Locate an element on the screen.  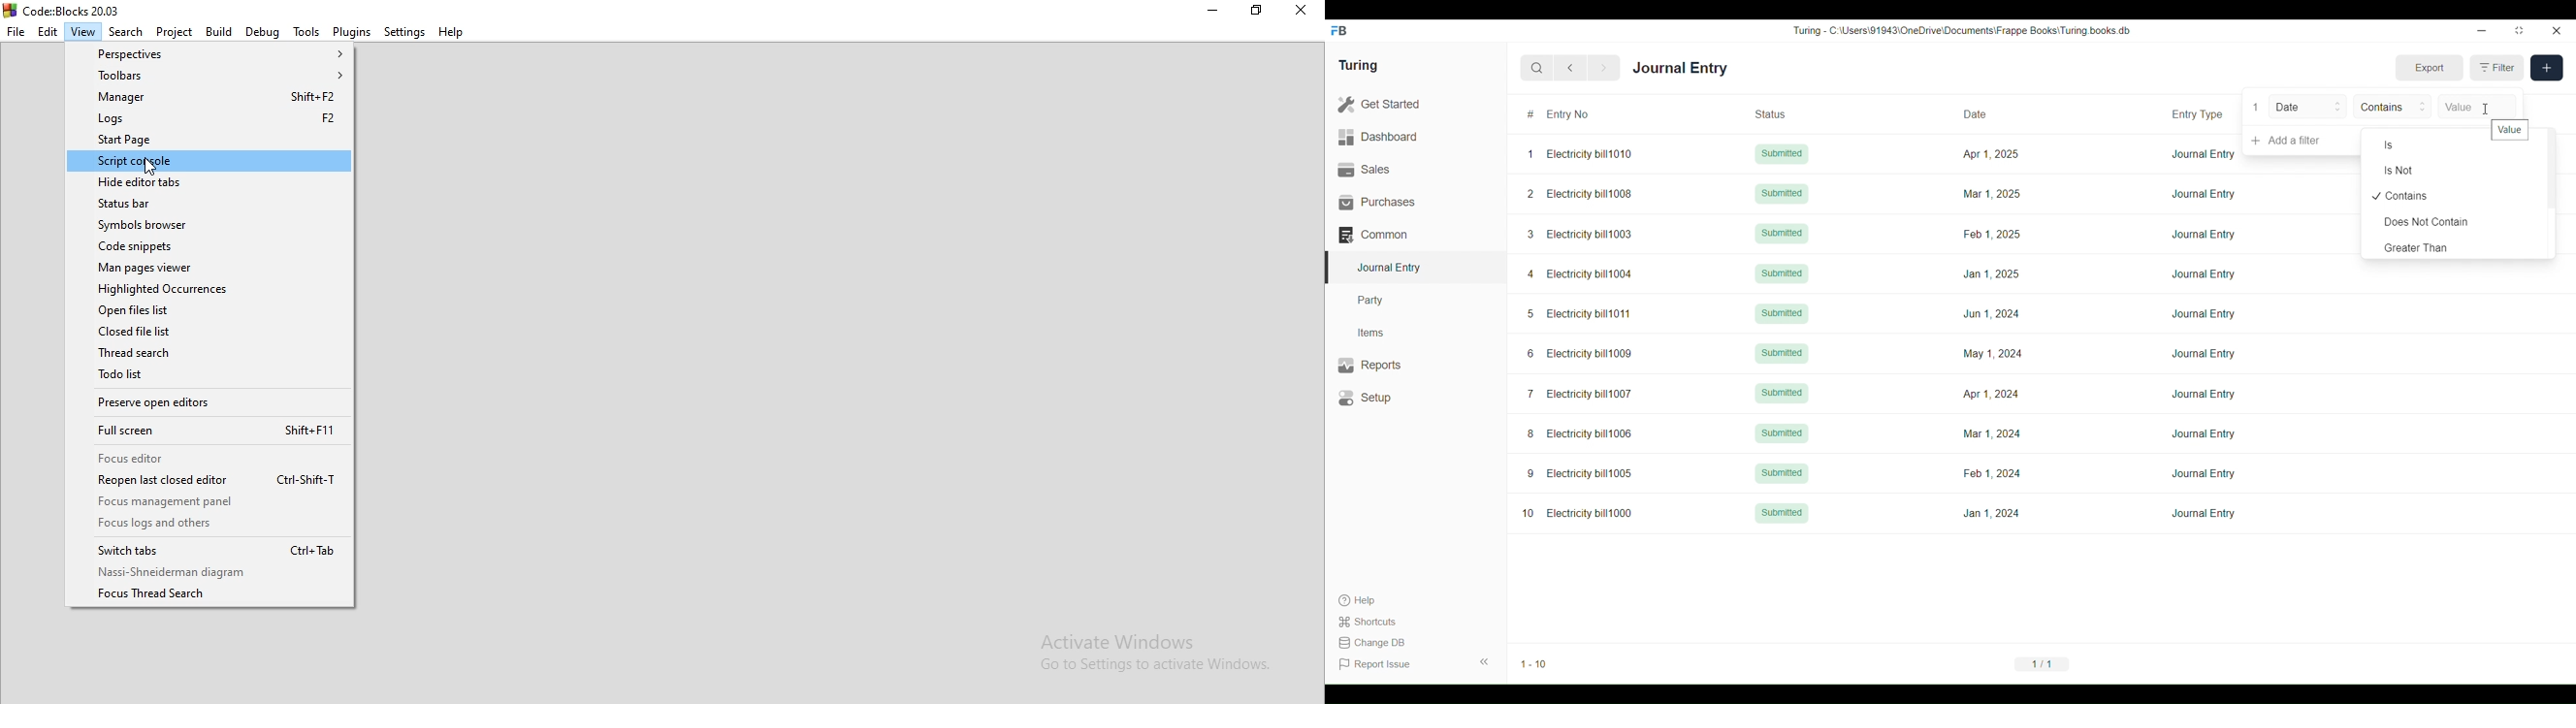
Jan 1, 2024 is located at coordinates (1991, 513).